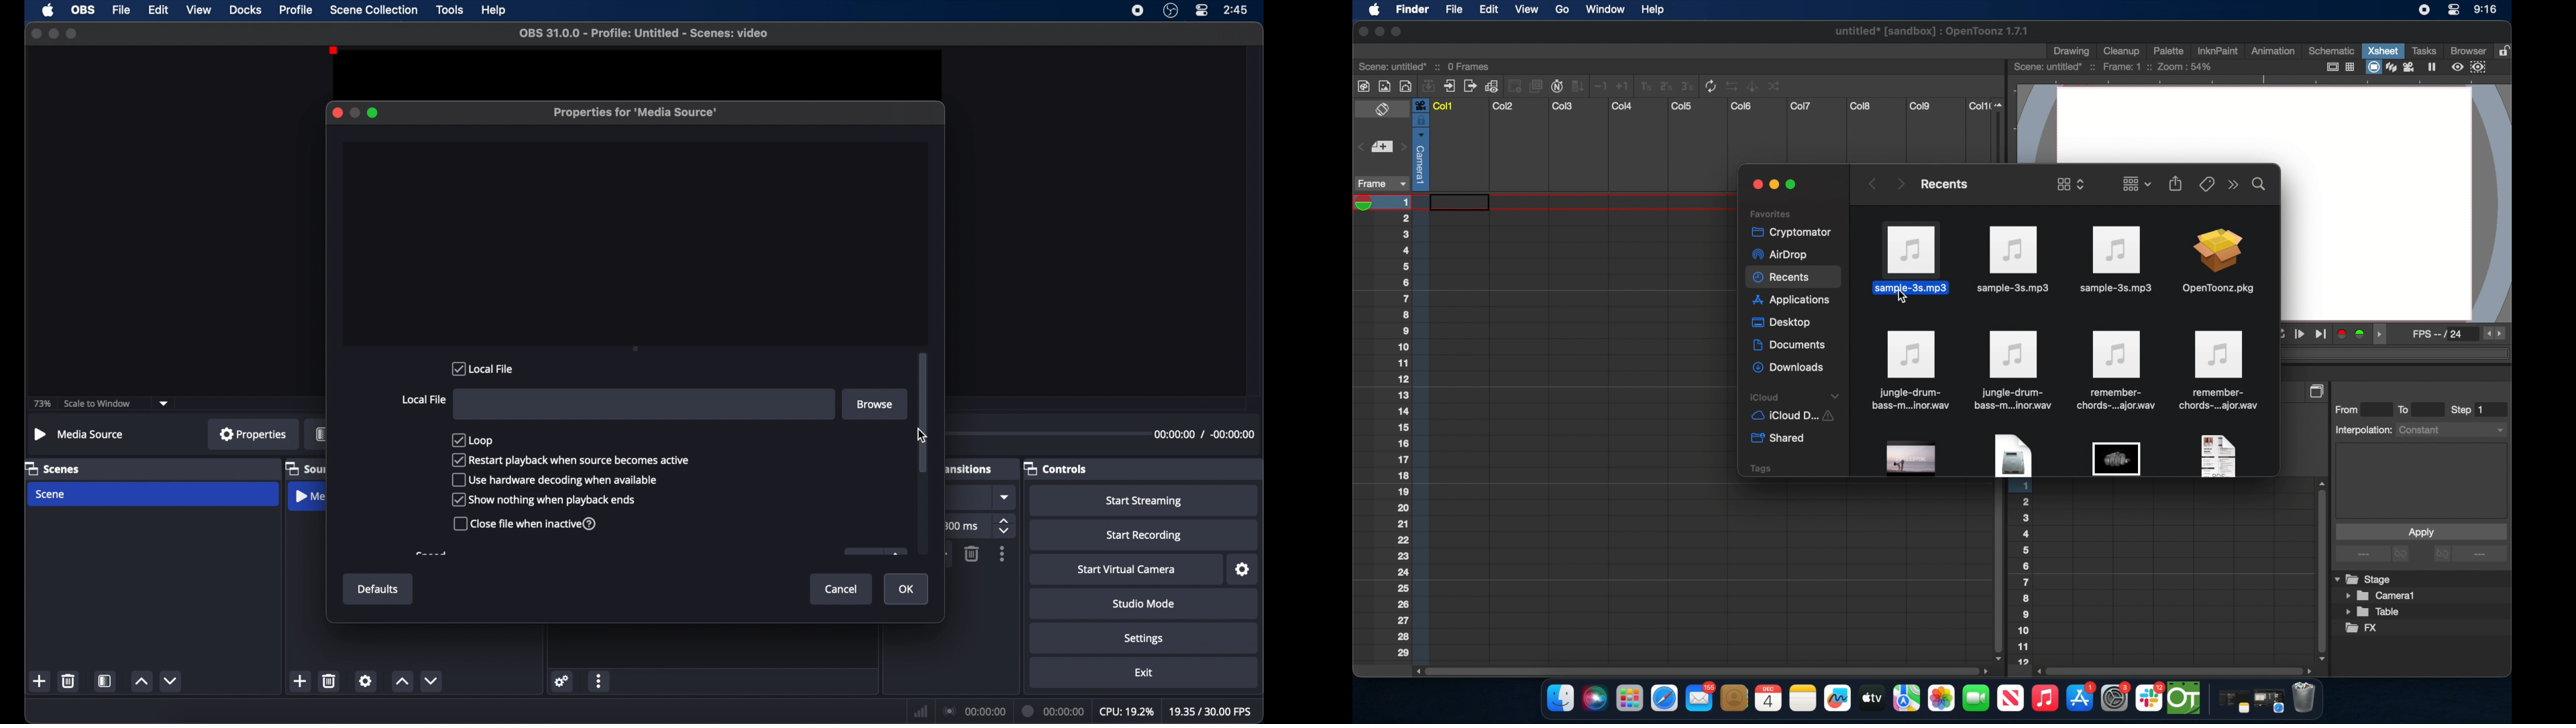 The image size is (2576, 728). Describe the element at coordinates (309, 498) in the screenshot. I see `media source` at that location.